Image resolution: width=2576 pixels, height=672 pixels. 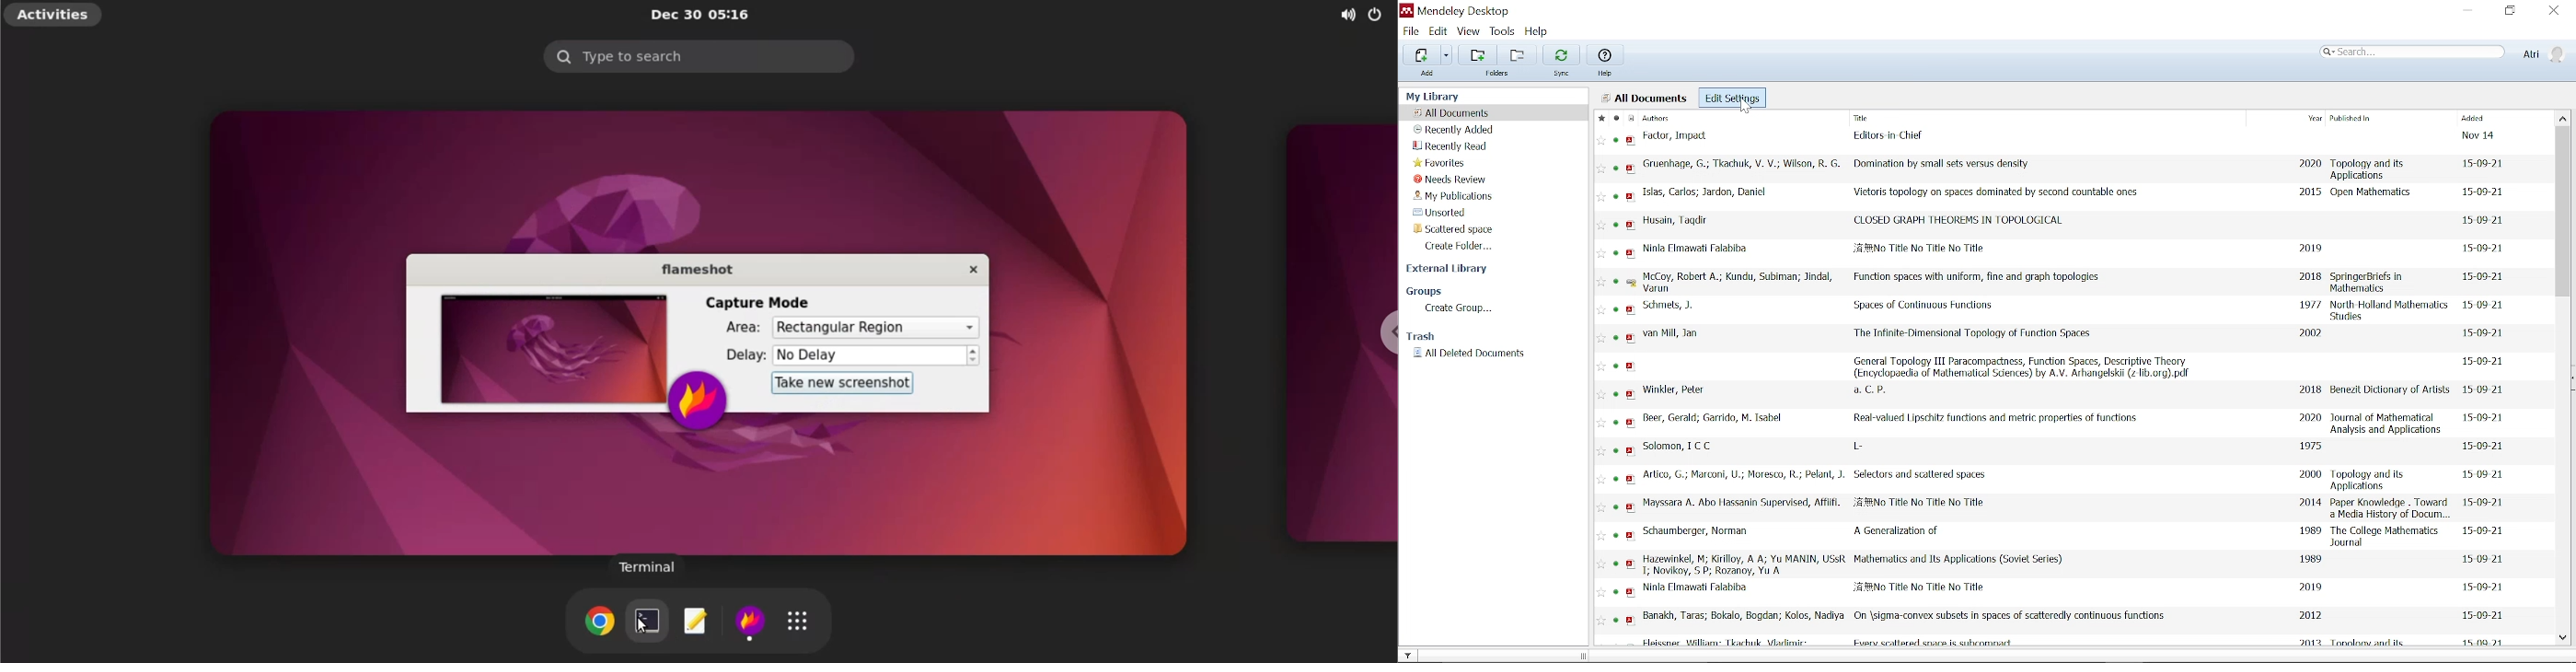 I want to click on Unsorted, so click(x=1454, y=214).